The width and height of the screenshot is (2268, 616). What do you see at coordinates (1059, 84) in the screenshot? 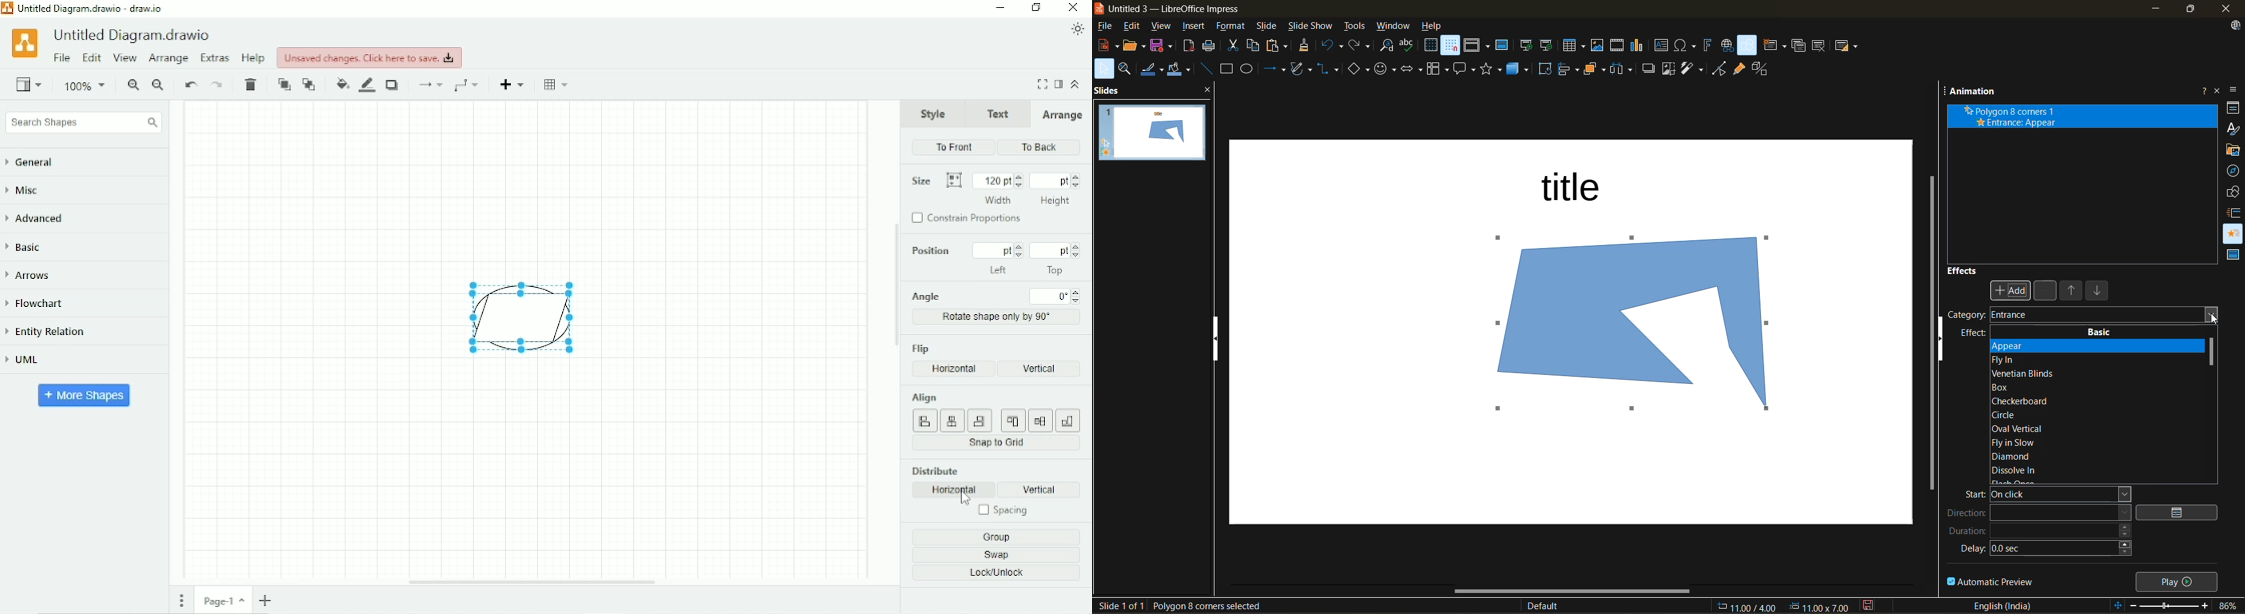
I see `Format` at bounding box center [1059, 84].